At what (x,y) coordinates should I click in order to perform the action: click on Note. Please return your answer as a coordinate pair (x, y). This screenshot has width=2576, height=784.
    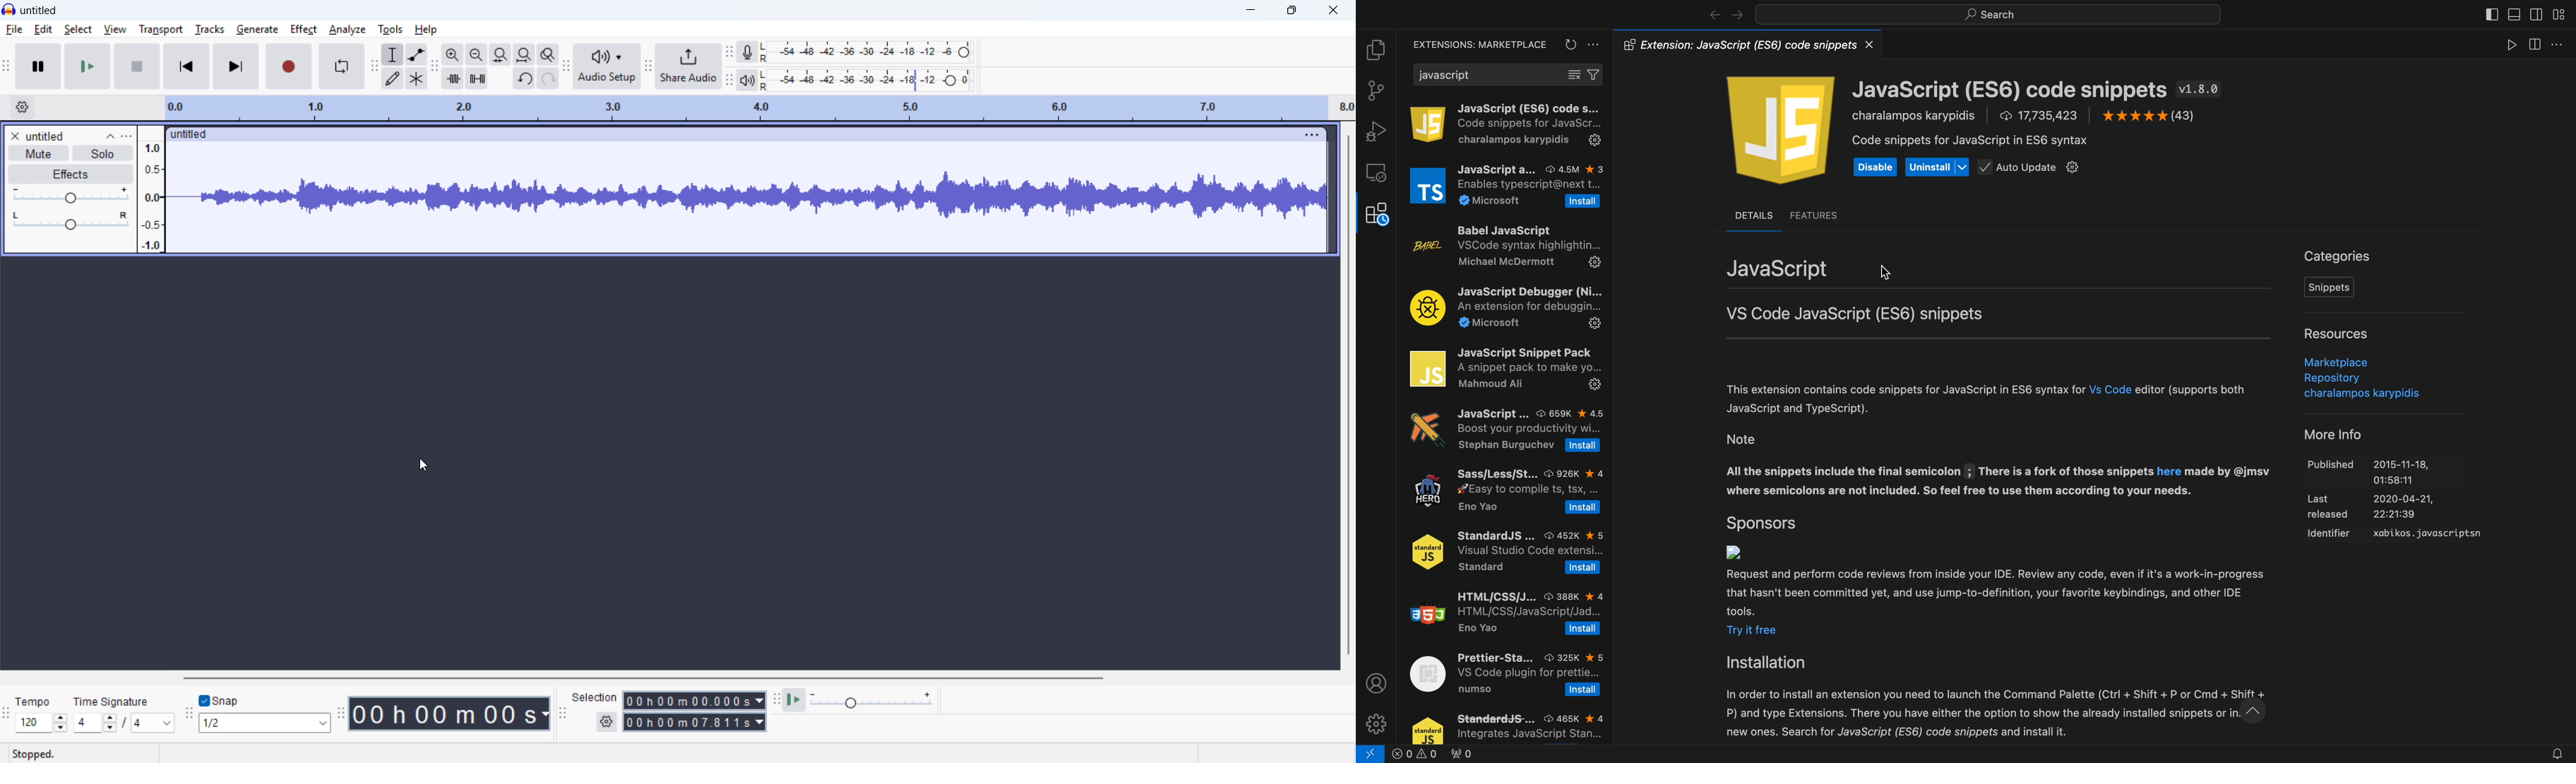
    Looking at the image, I should click on (1746, 440).